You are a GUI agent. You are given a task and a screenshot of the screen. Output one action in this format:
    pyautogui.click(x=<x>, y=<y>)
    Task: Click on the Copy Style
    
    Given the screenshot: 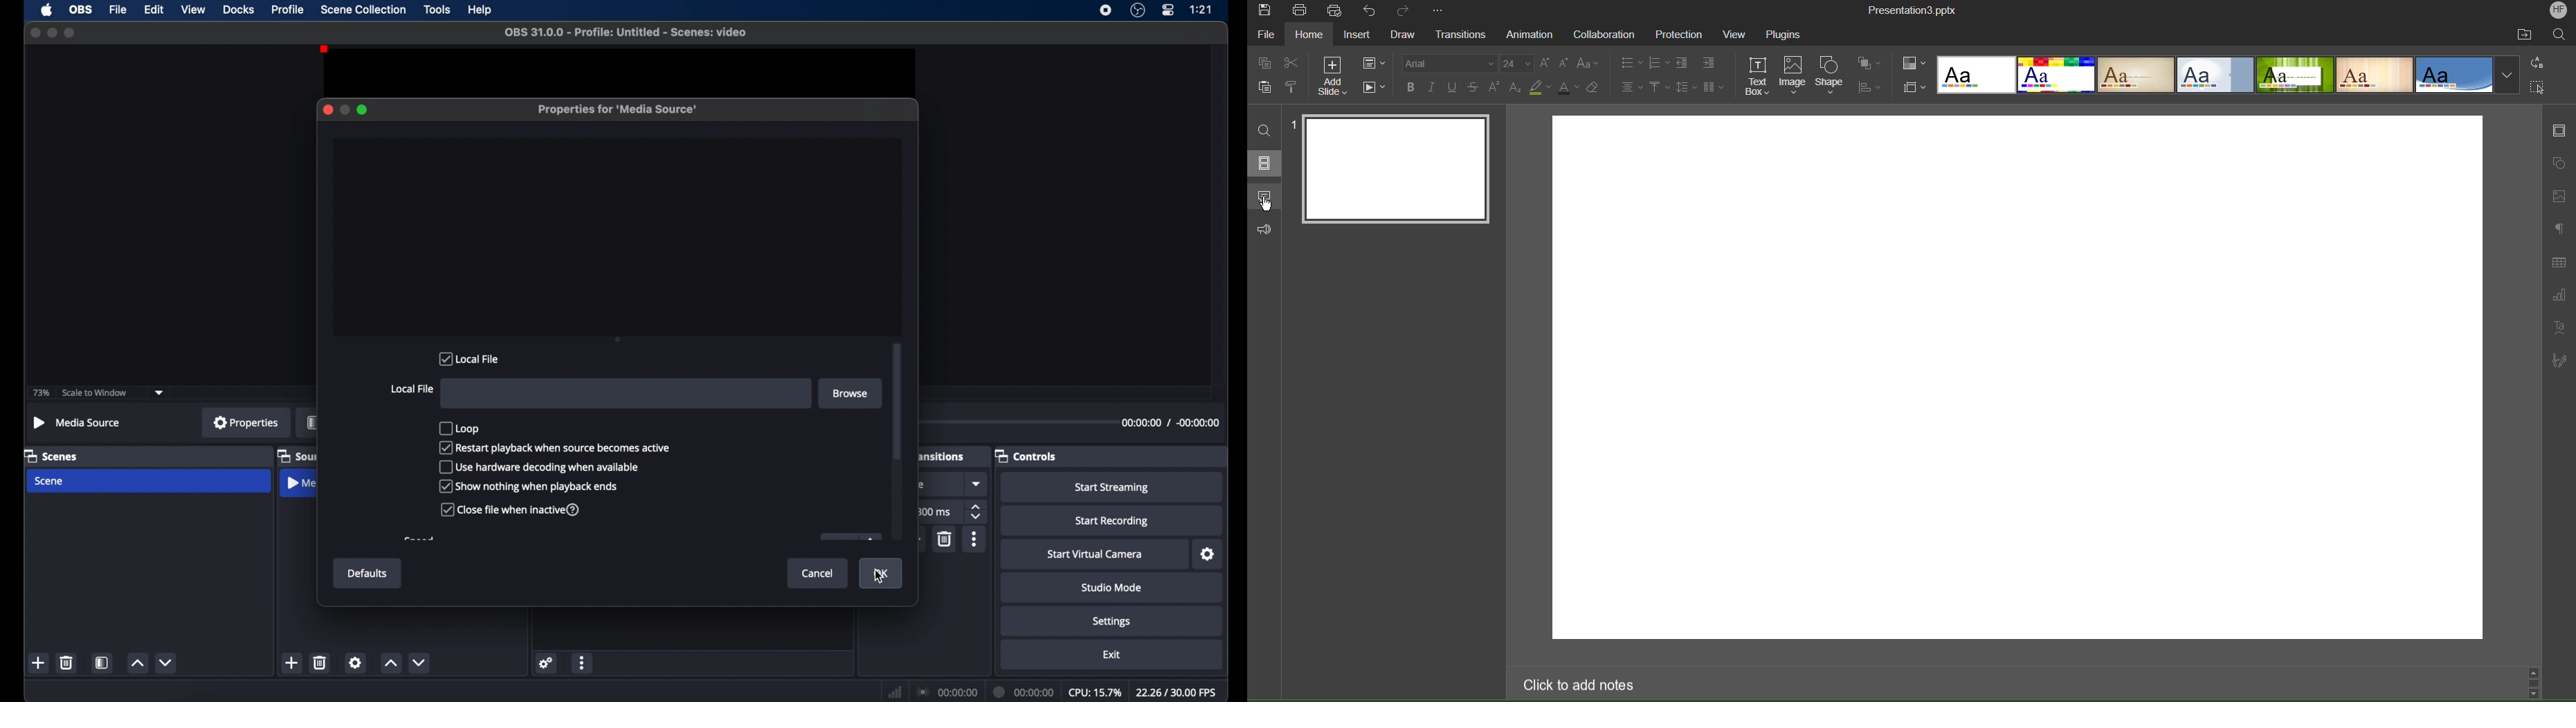 What is the action you would take?
    pyautogui.click(x=1290, y=87)
    